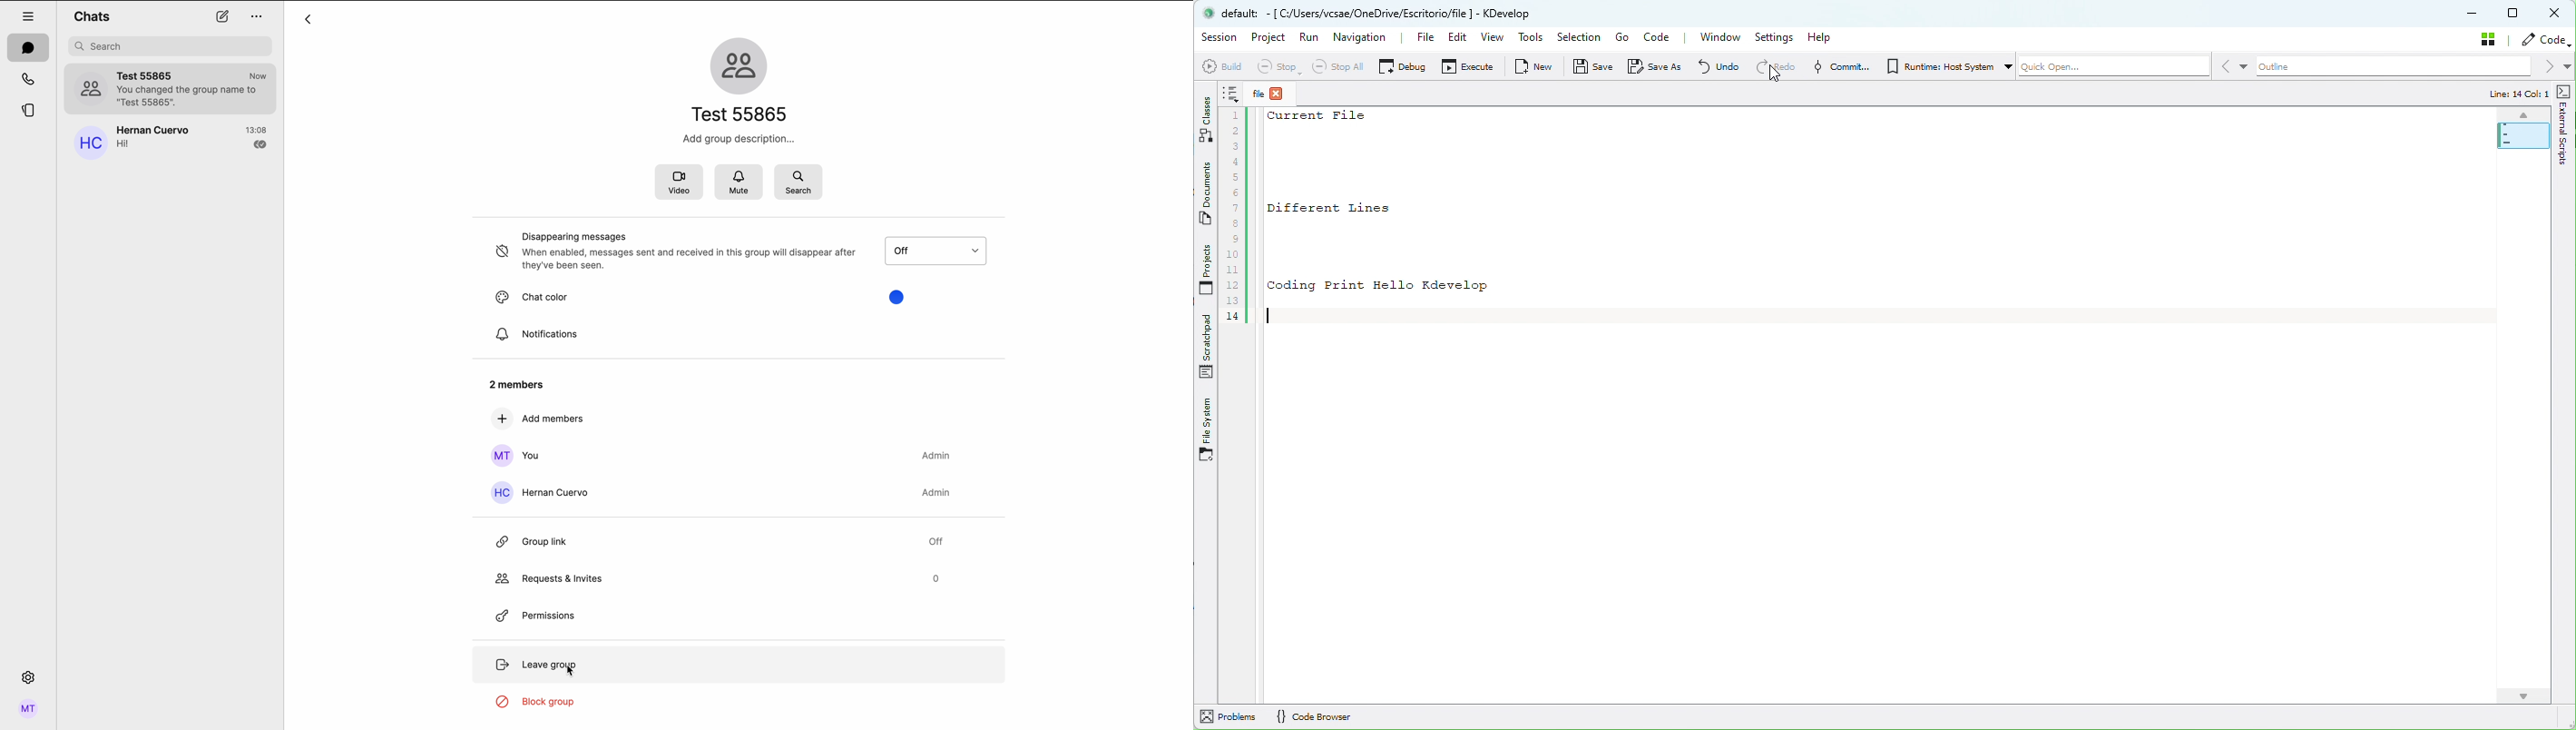 This screenshot has height=756, width=2576. I want to click on search button, so click(798, 182).